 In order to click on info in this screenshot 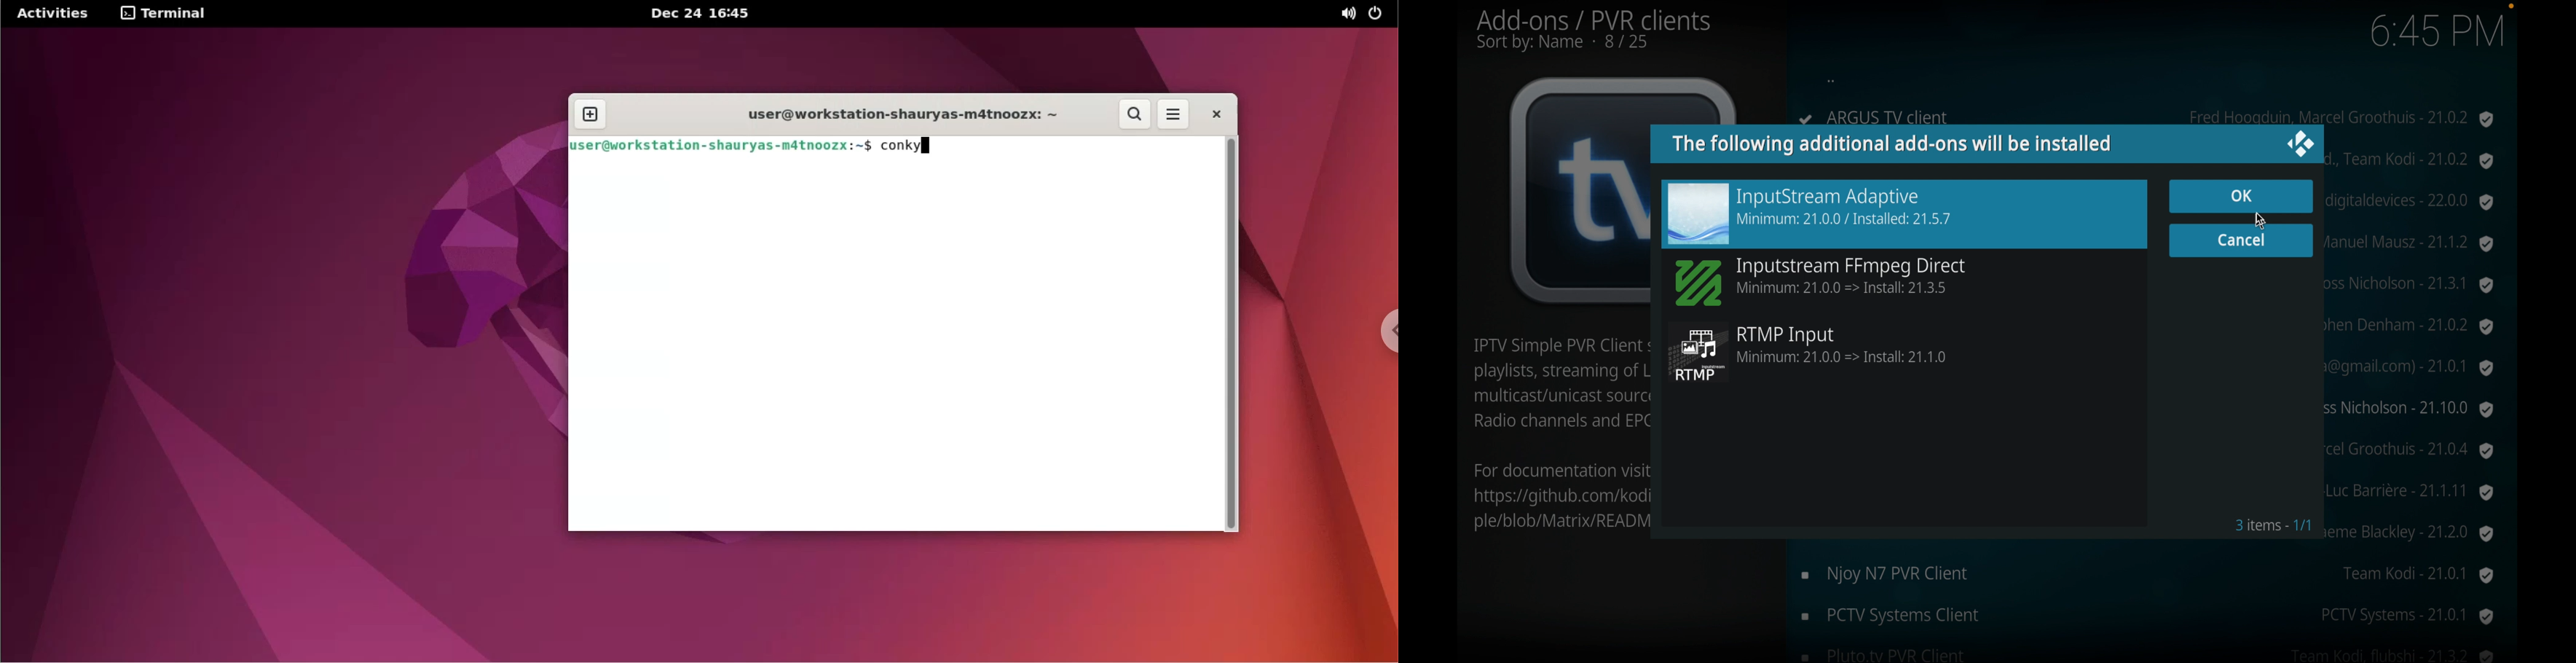, I will do `click(1892, 144)`.